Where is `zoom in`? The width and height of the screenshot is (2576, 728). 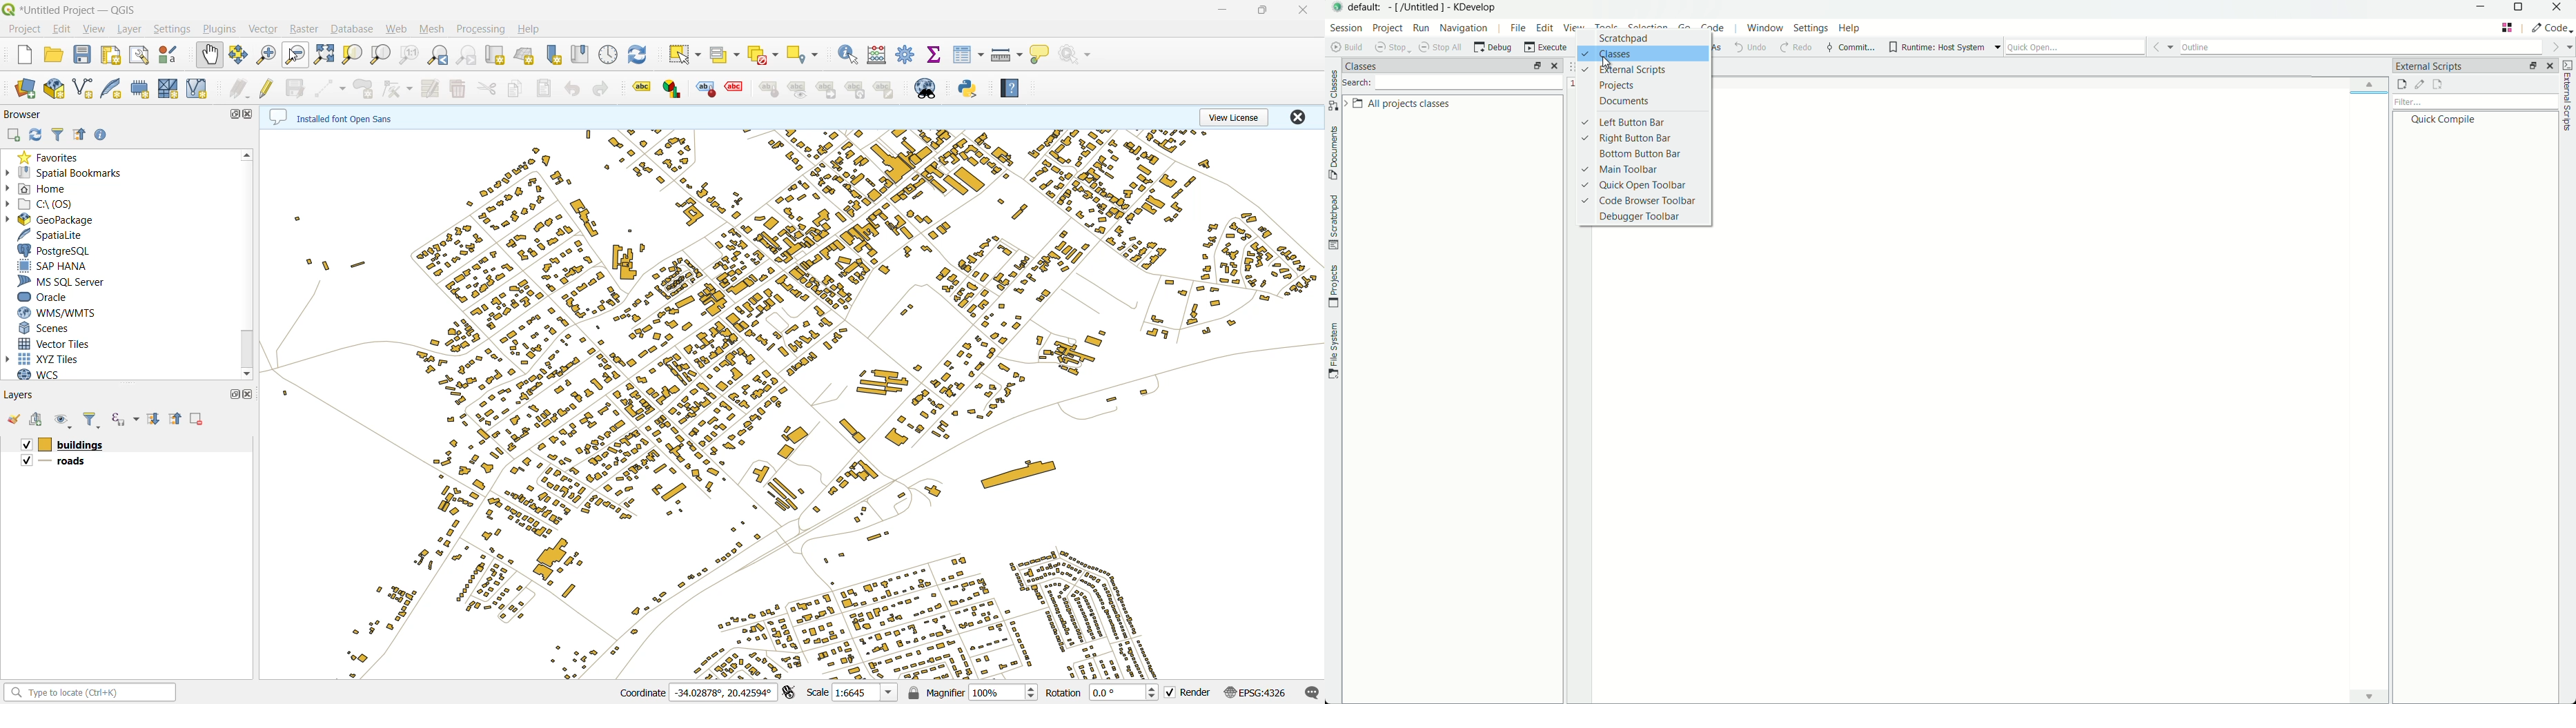
zoom in is located at coordinates (267, 55).